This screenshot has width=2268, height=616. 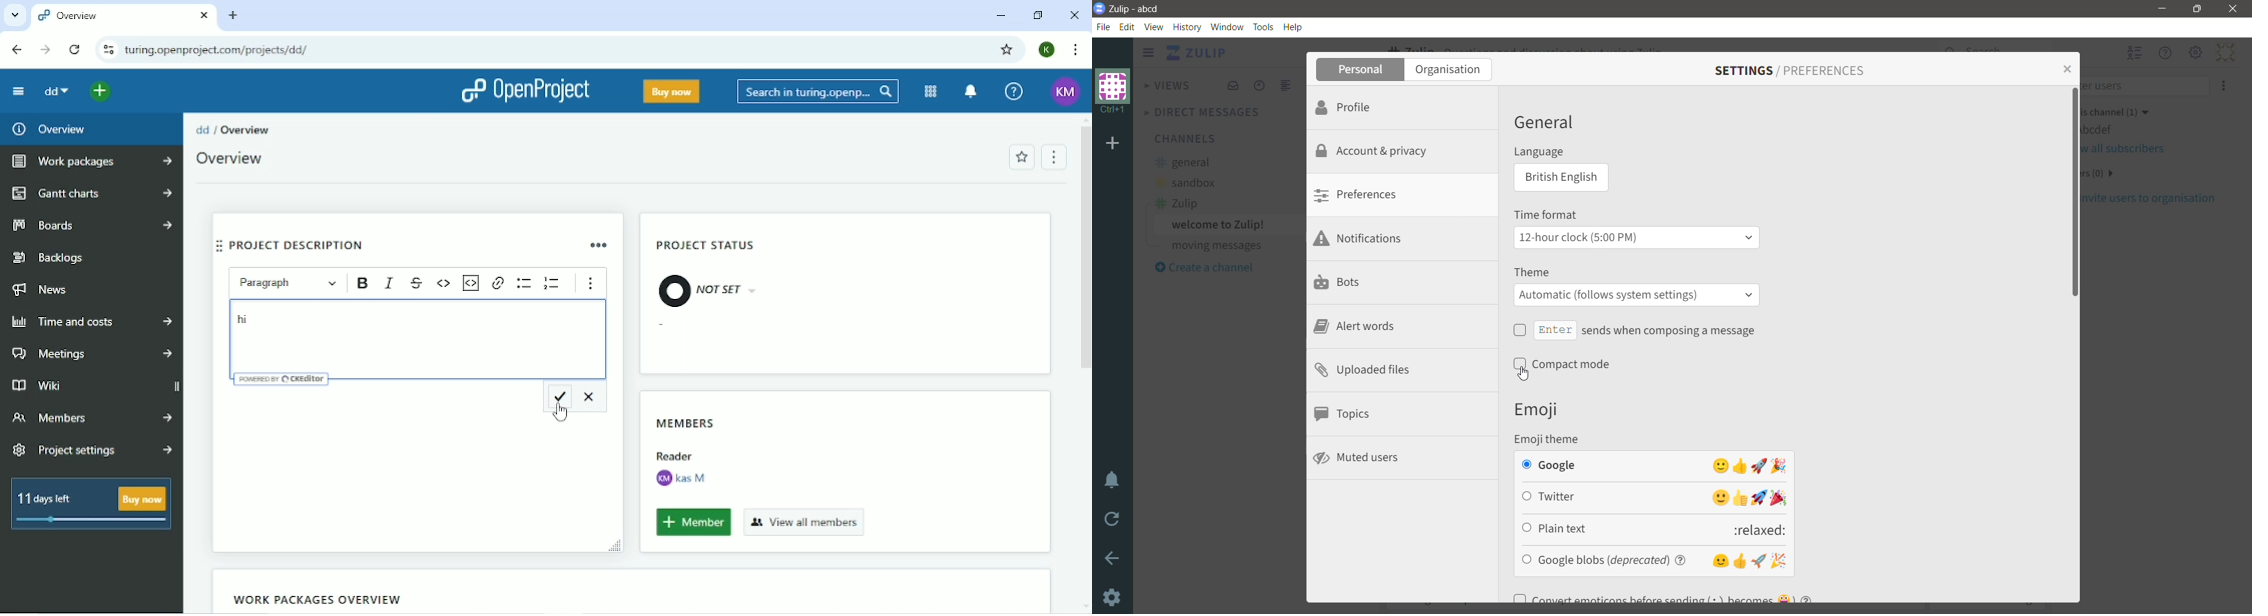 I want to click on Minimize, so click(x=2163, y=8).